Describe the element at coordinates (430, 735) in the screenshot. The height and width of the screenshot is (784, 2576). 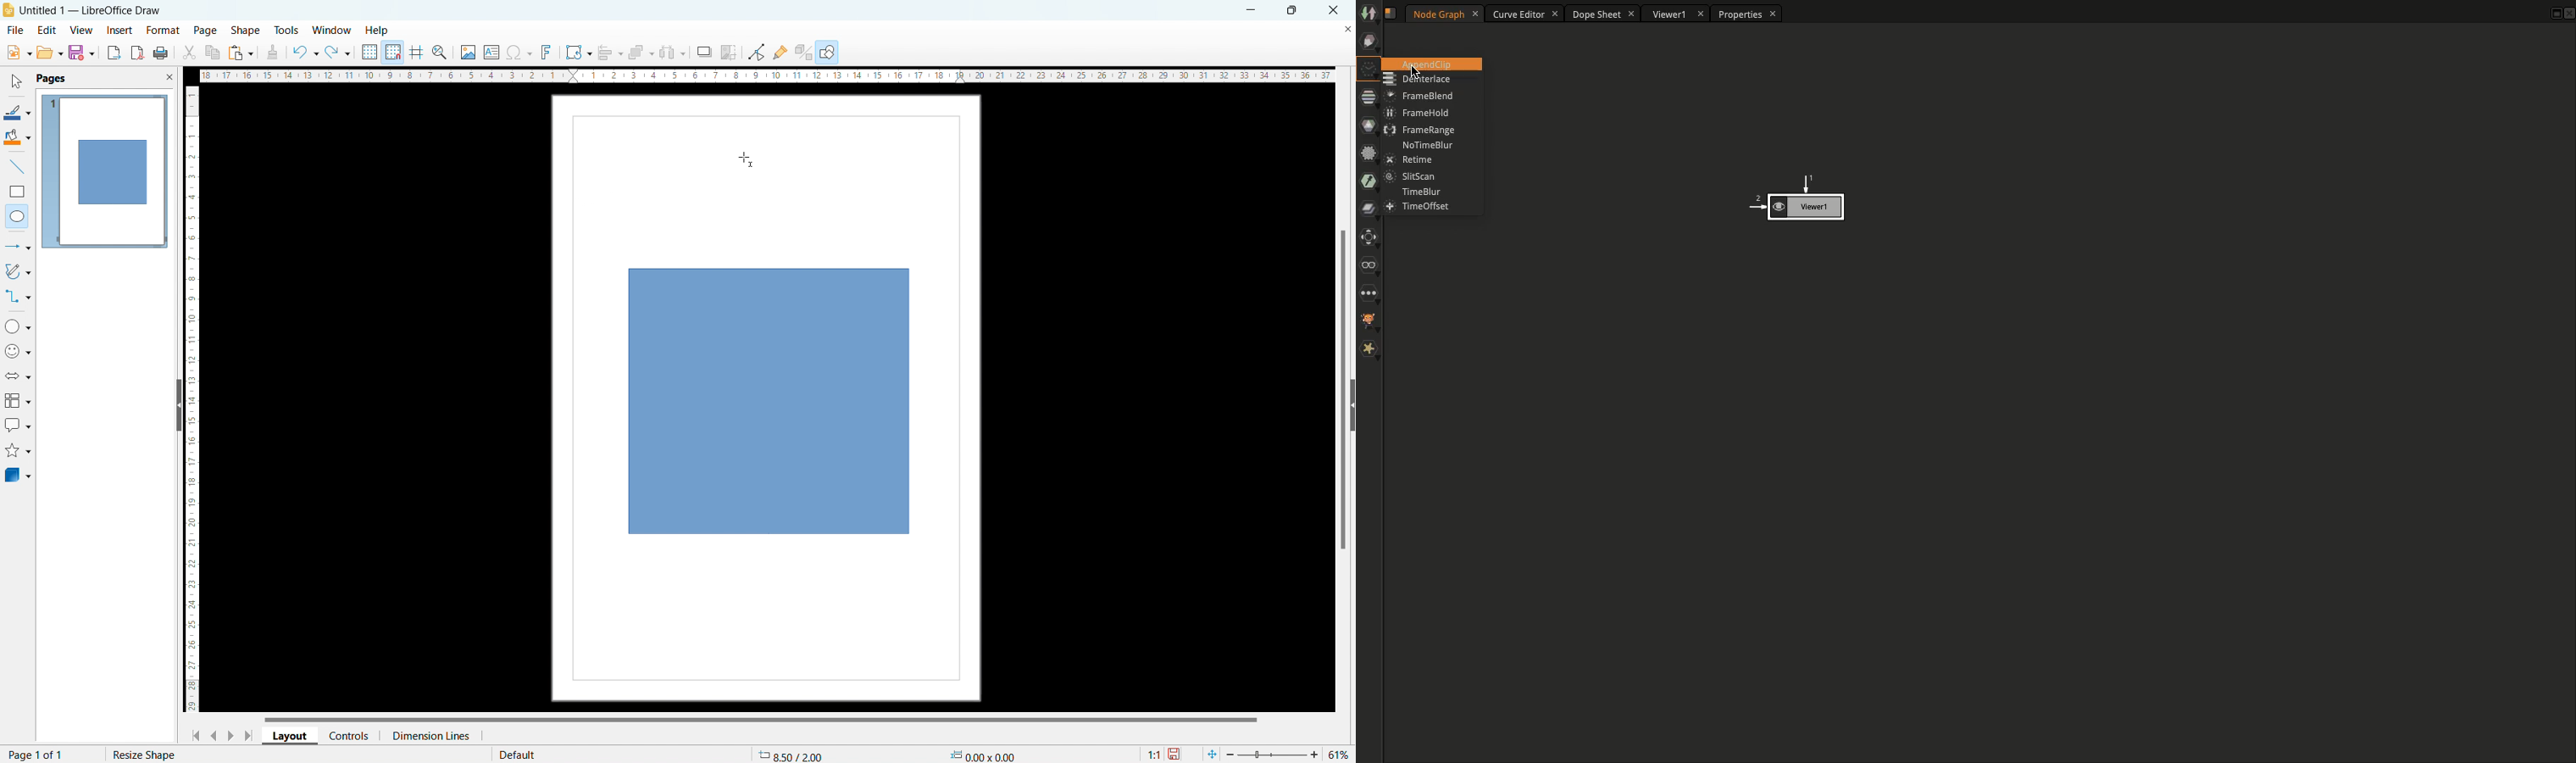
I see `dimension lines` at that location.